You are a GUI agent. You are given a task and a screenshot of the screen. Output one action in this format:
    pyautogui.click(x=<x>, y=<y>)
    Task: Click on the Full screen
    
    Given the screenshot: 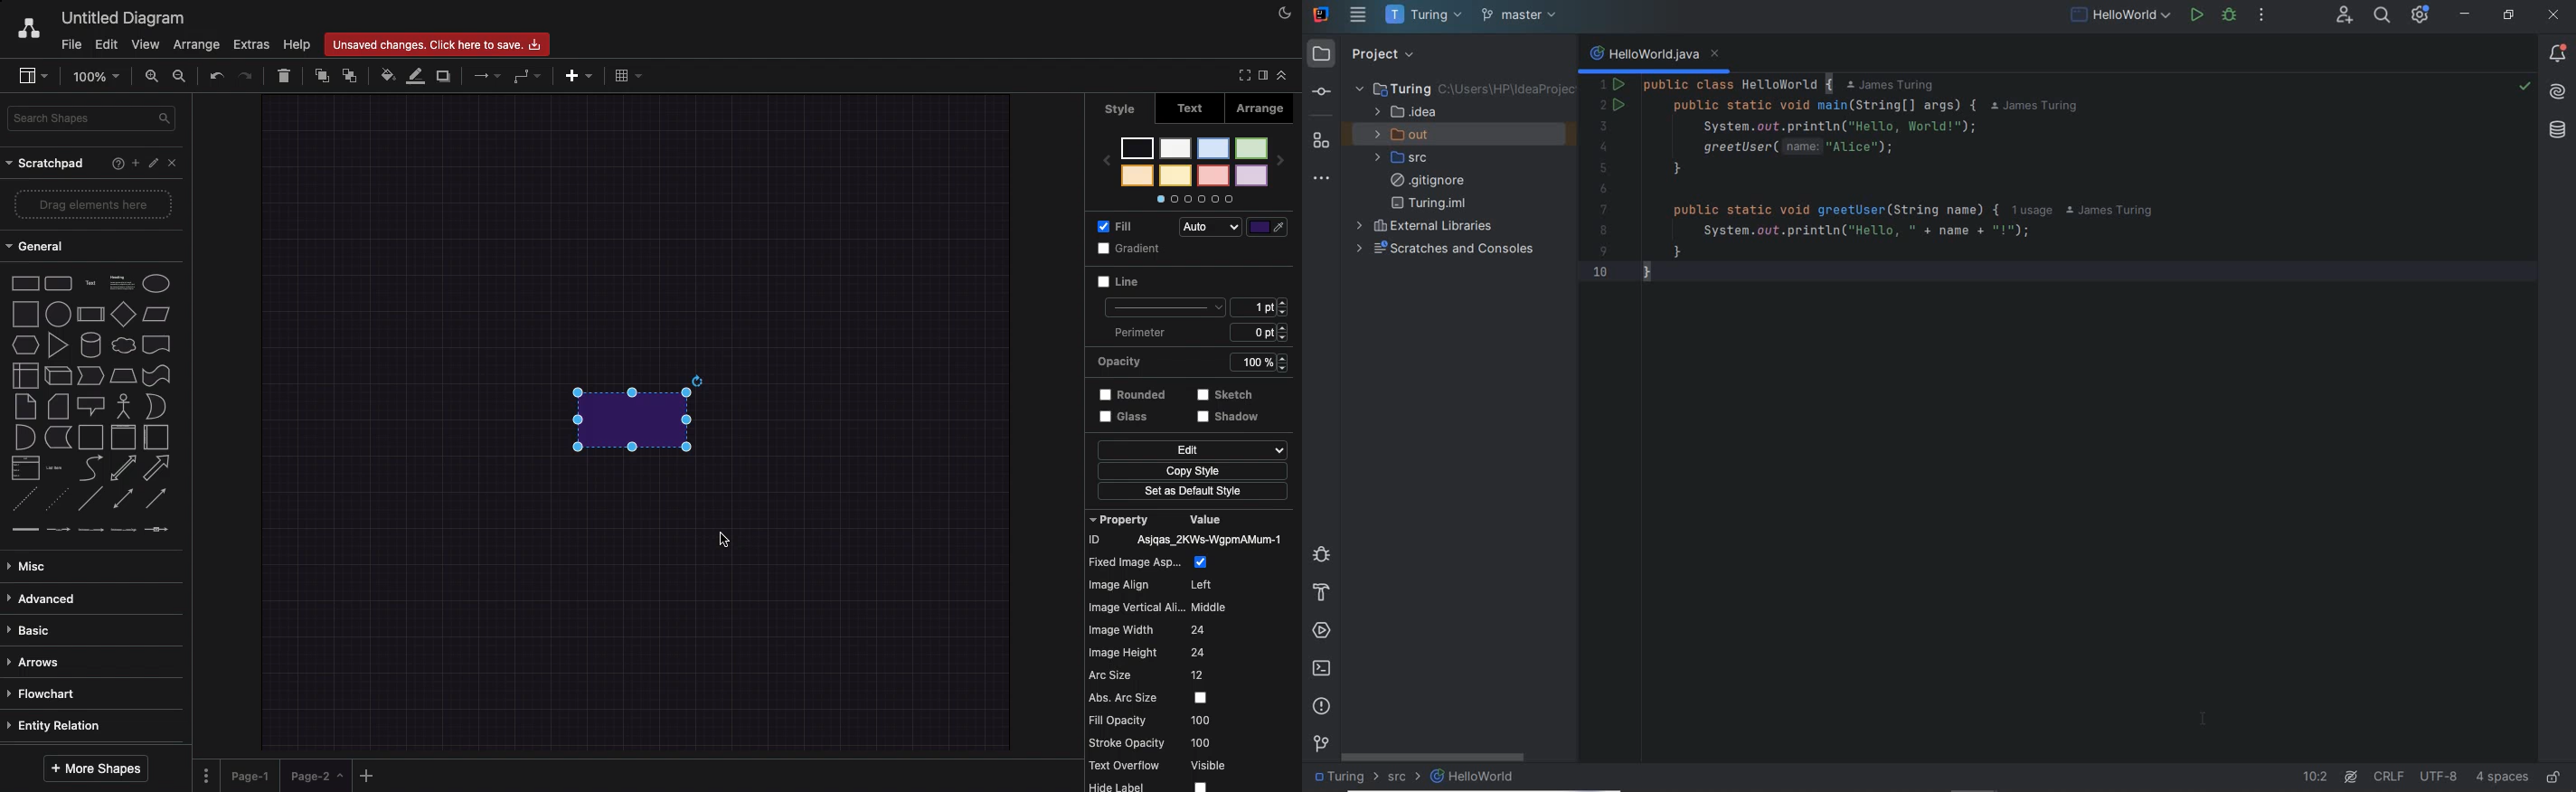 What is the action you would take?
    pyautogui.click(x=1242, y=77)
    